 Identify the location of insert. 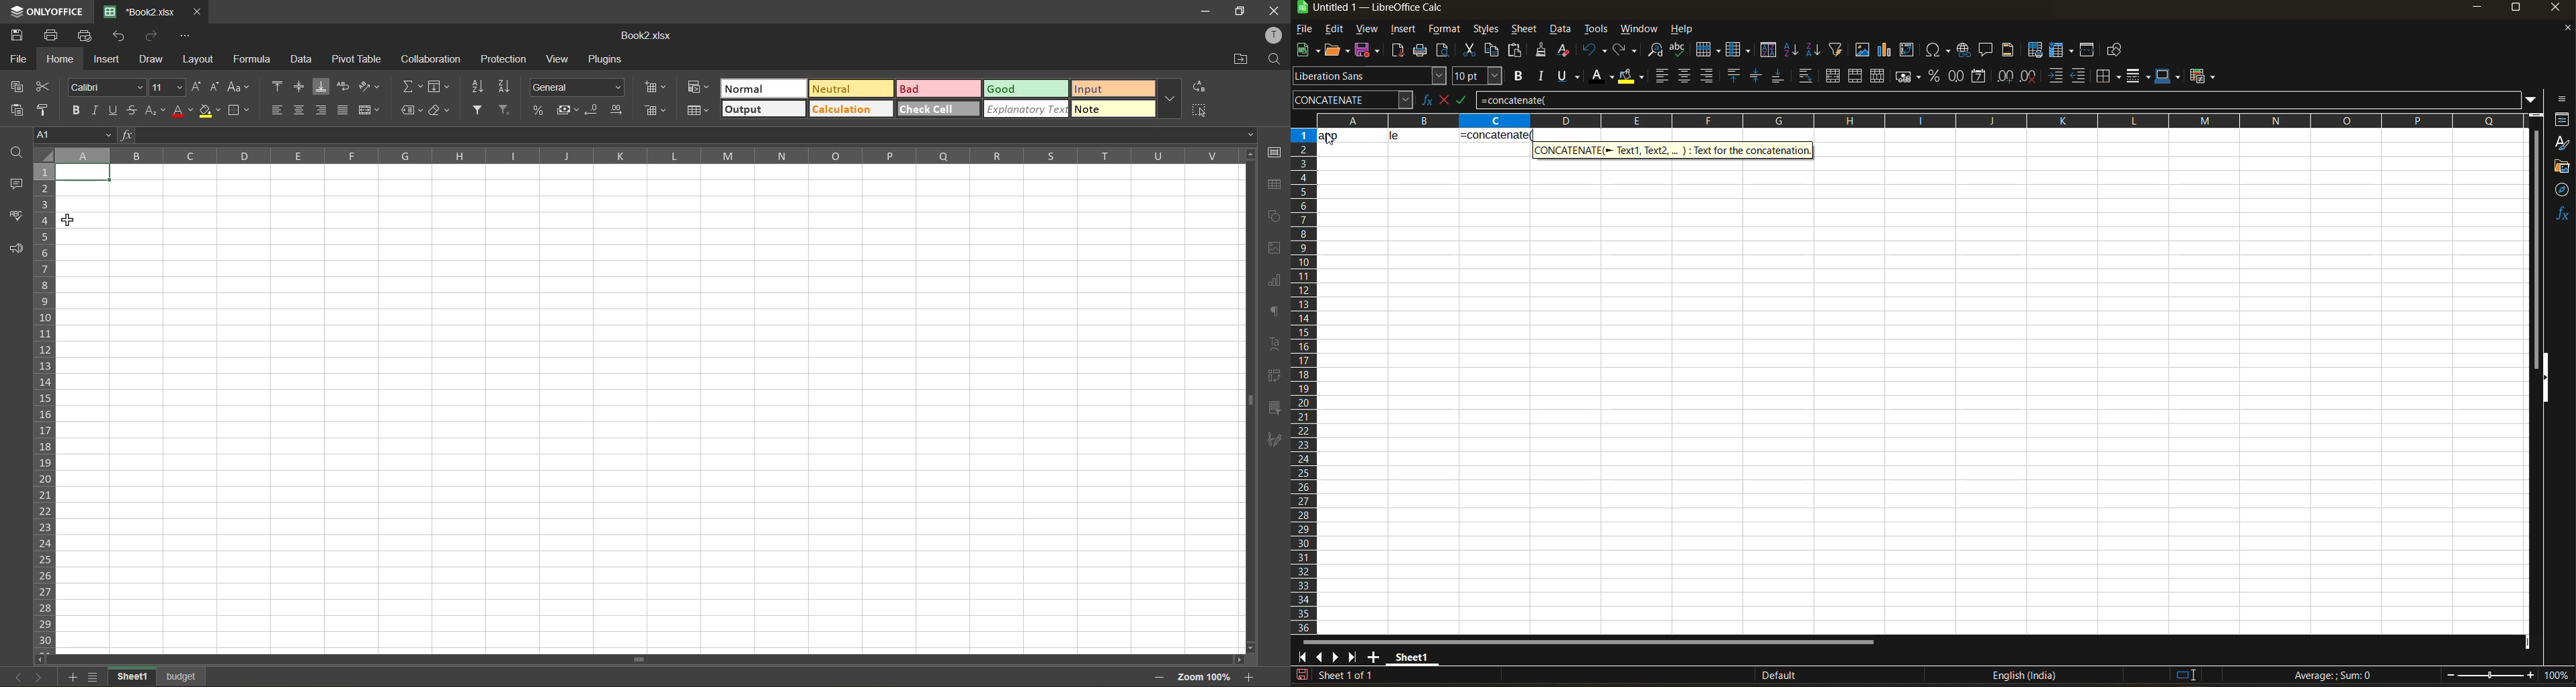
(1403, 29).